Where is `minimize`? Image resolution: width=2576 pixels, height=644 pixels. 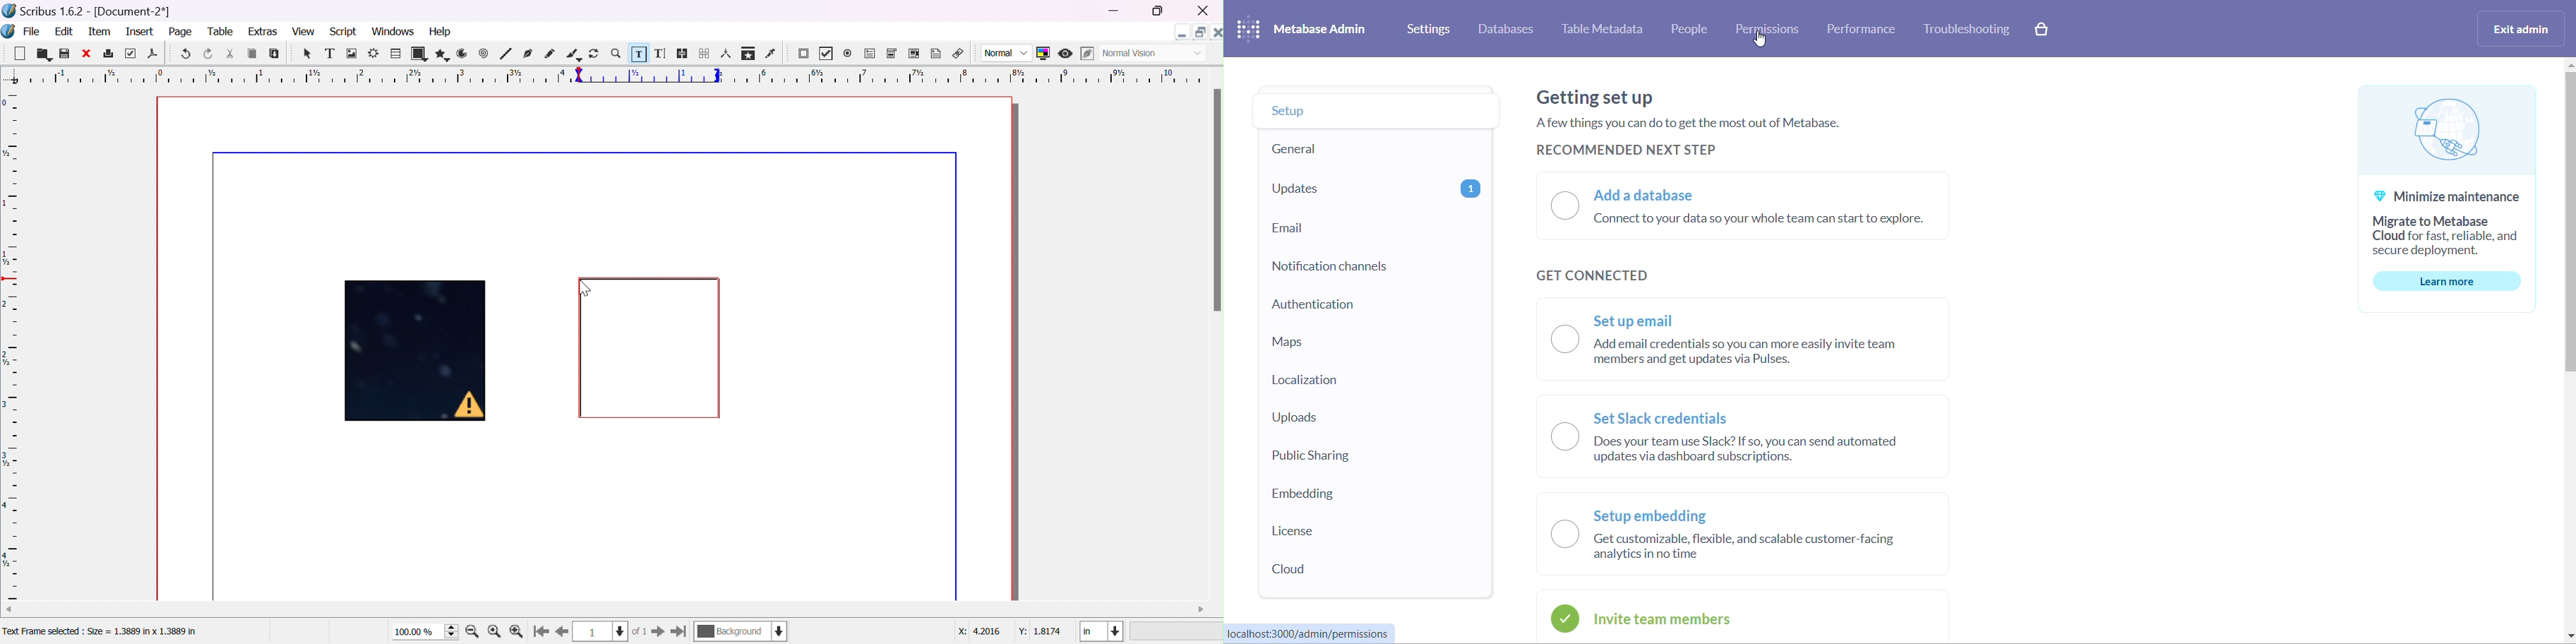 minimize is located at coordinates (1117, 11).